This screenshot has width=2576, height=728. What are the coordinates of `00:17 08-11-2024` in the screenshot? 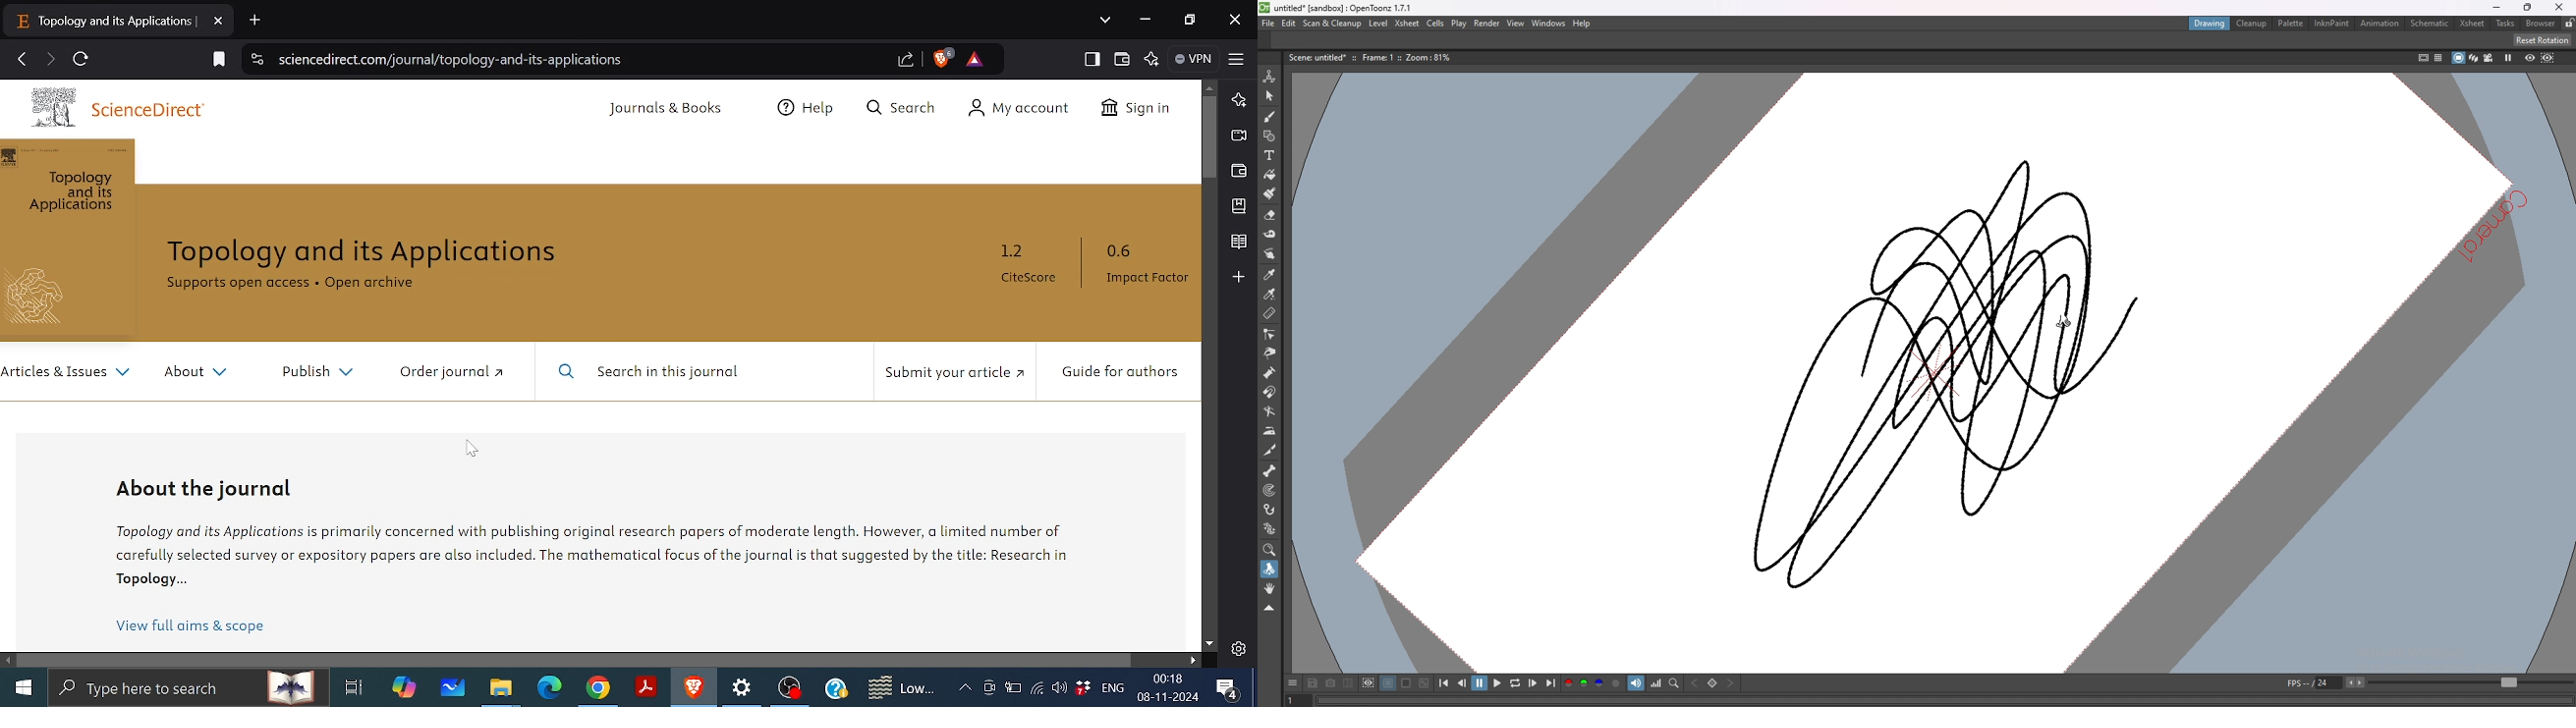 It's located at (1167, 687).